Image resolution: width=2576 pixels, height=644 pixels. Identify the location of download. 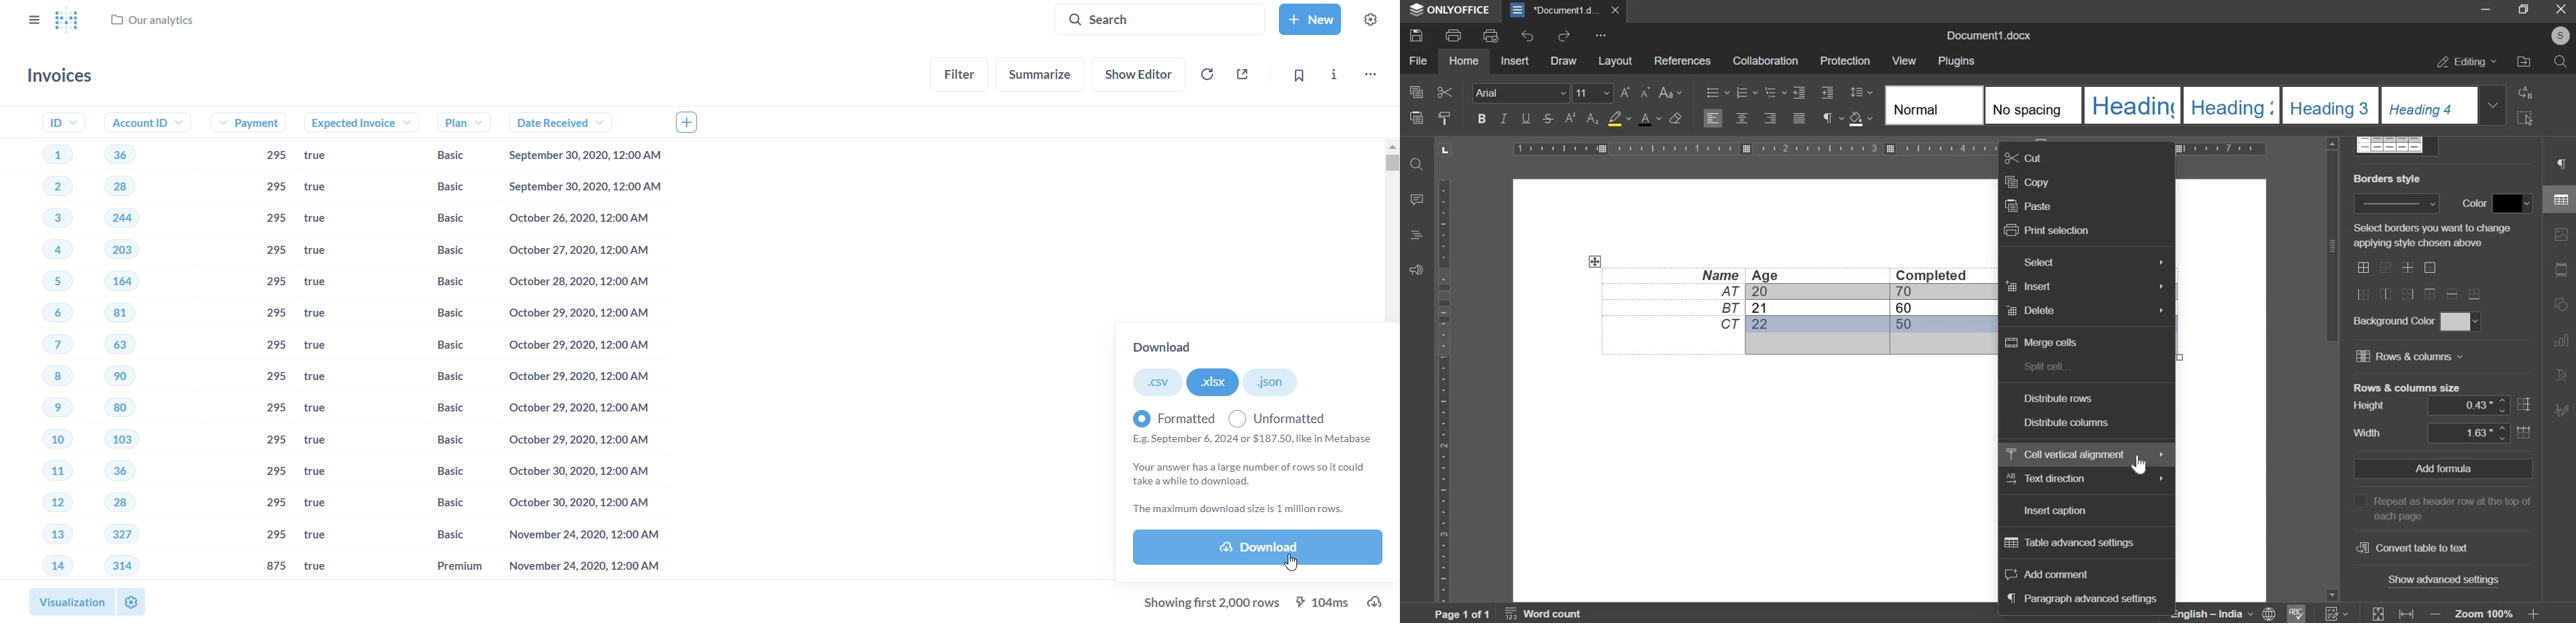
(1258, 549).